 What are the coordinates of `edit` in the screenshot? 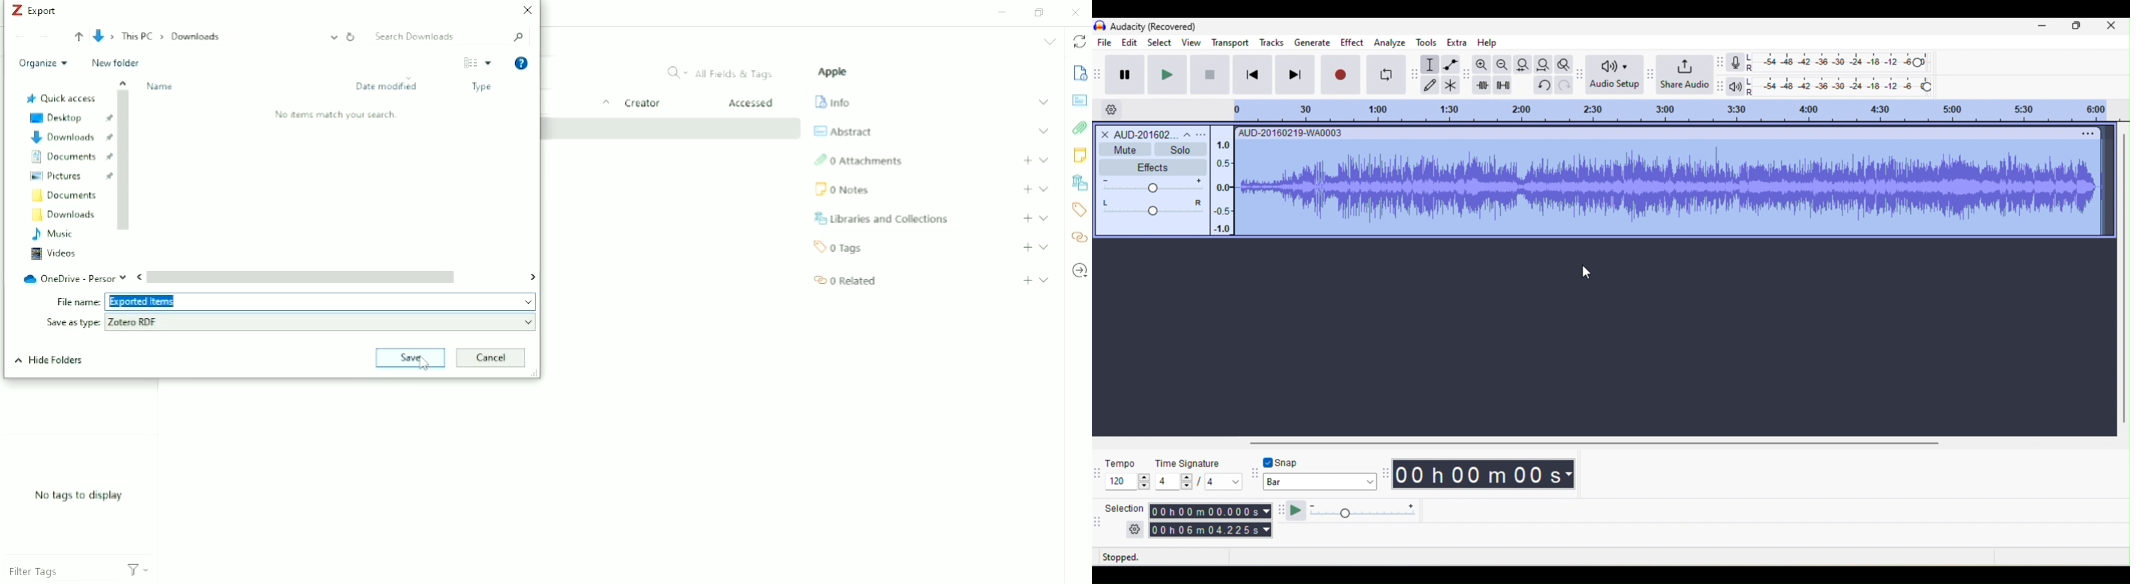 It's located at (1127, 43).